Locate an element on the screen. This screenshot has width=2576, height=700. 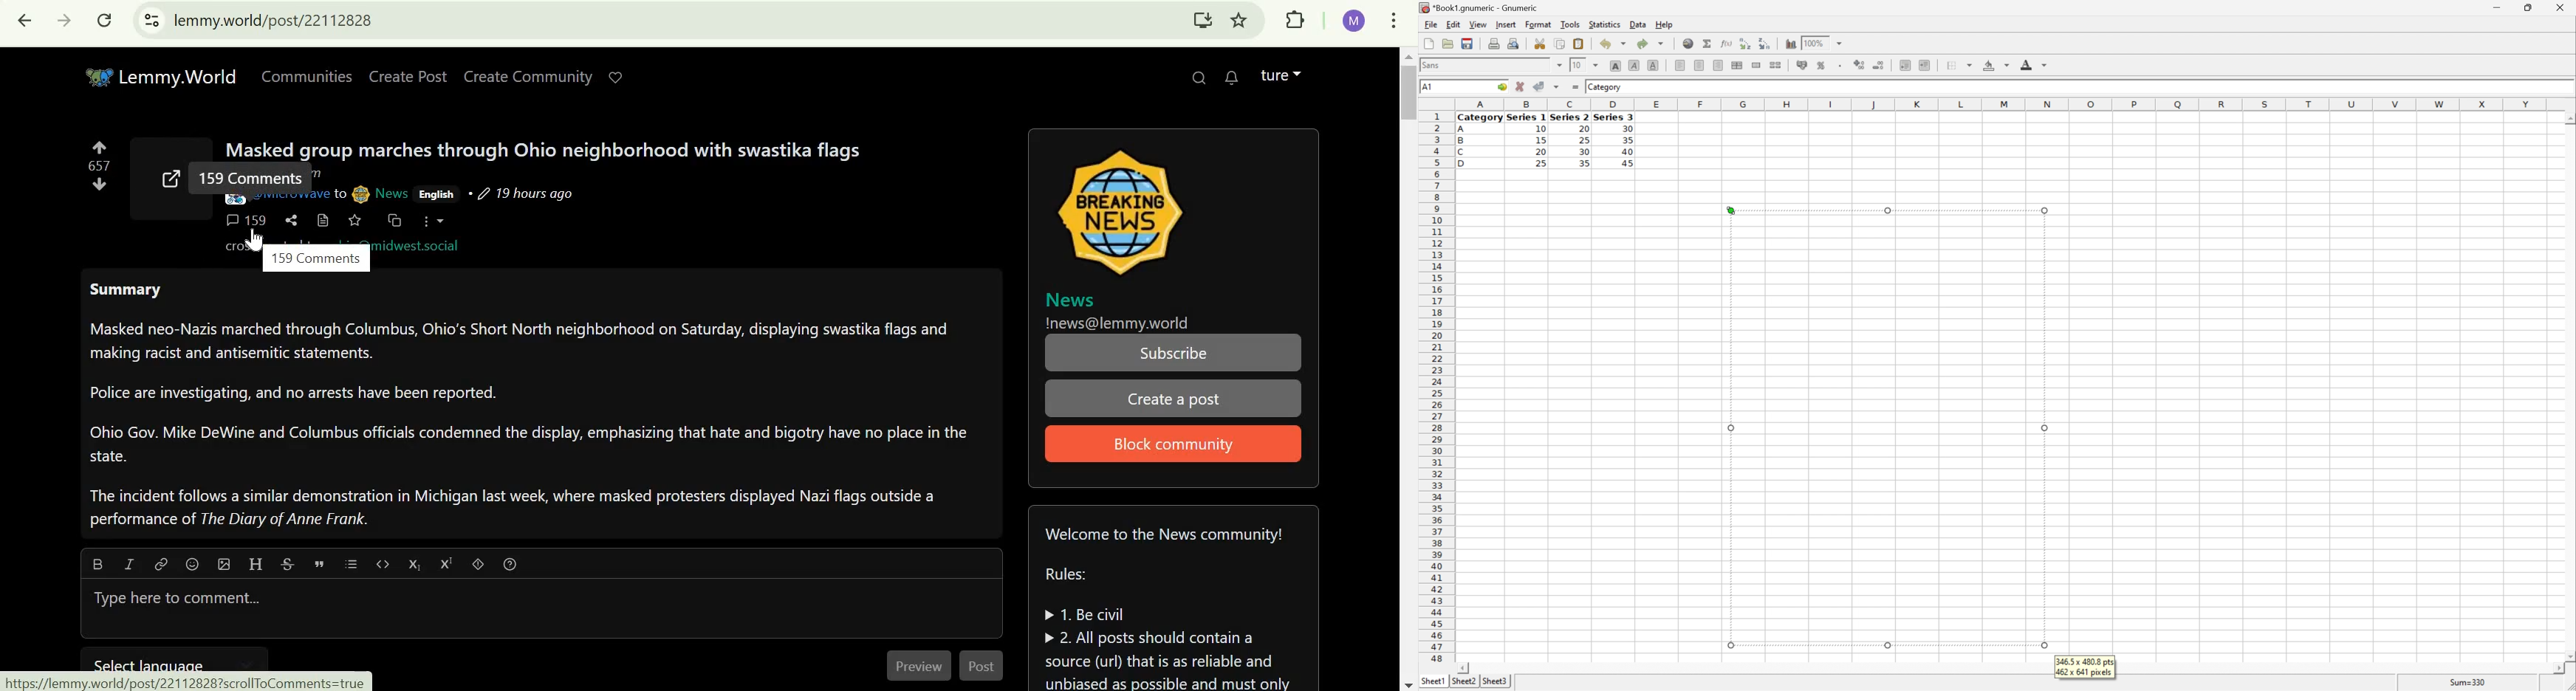
20 is located at coordinates (1541, 152).